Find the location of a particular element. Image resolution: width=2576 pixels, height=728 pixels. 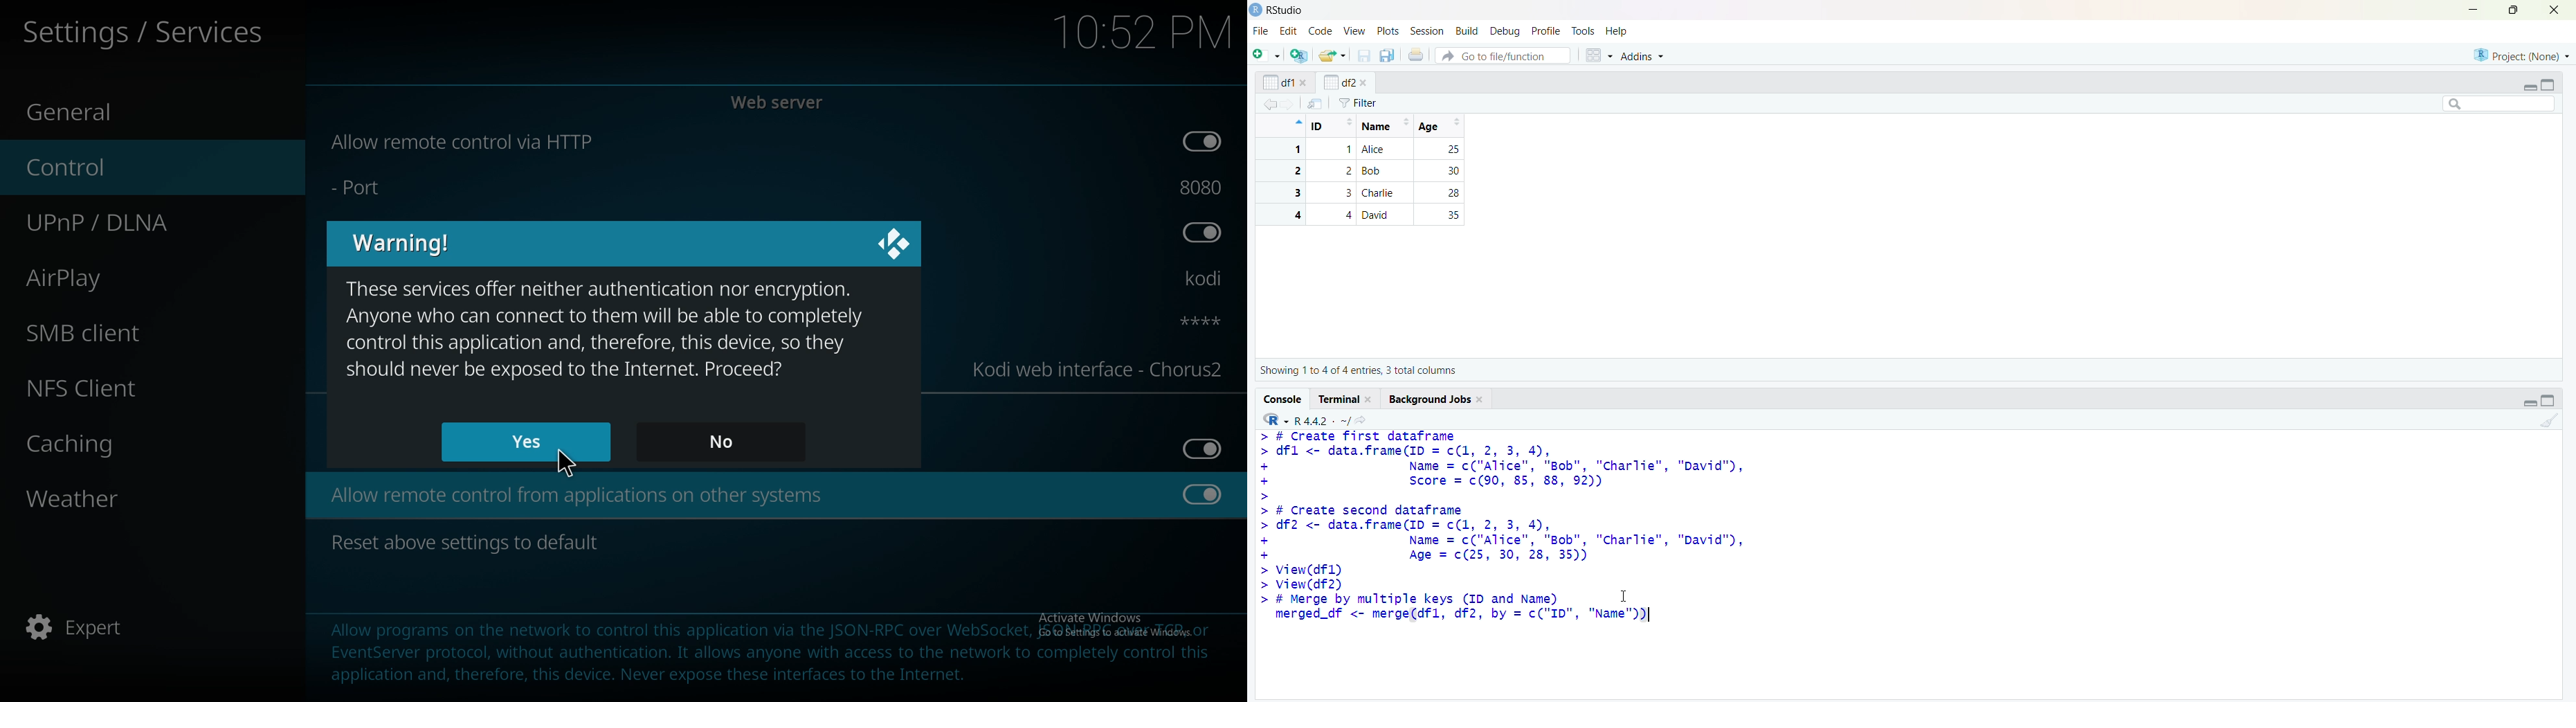

username is located at coordinates (1207, 280).